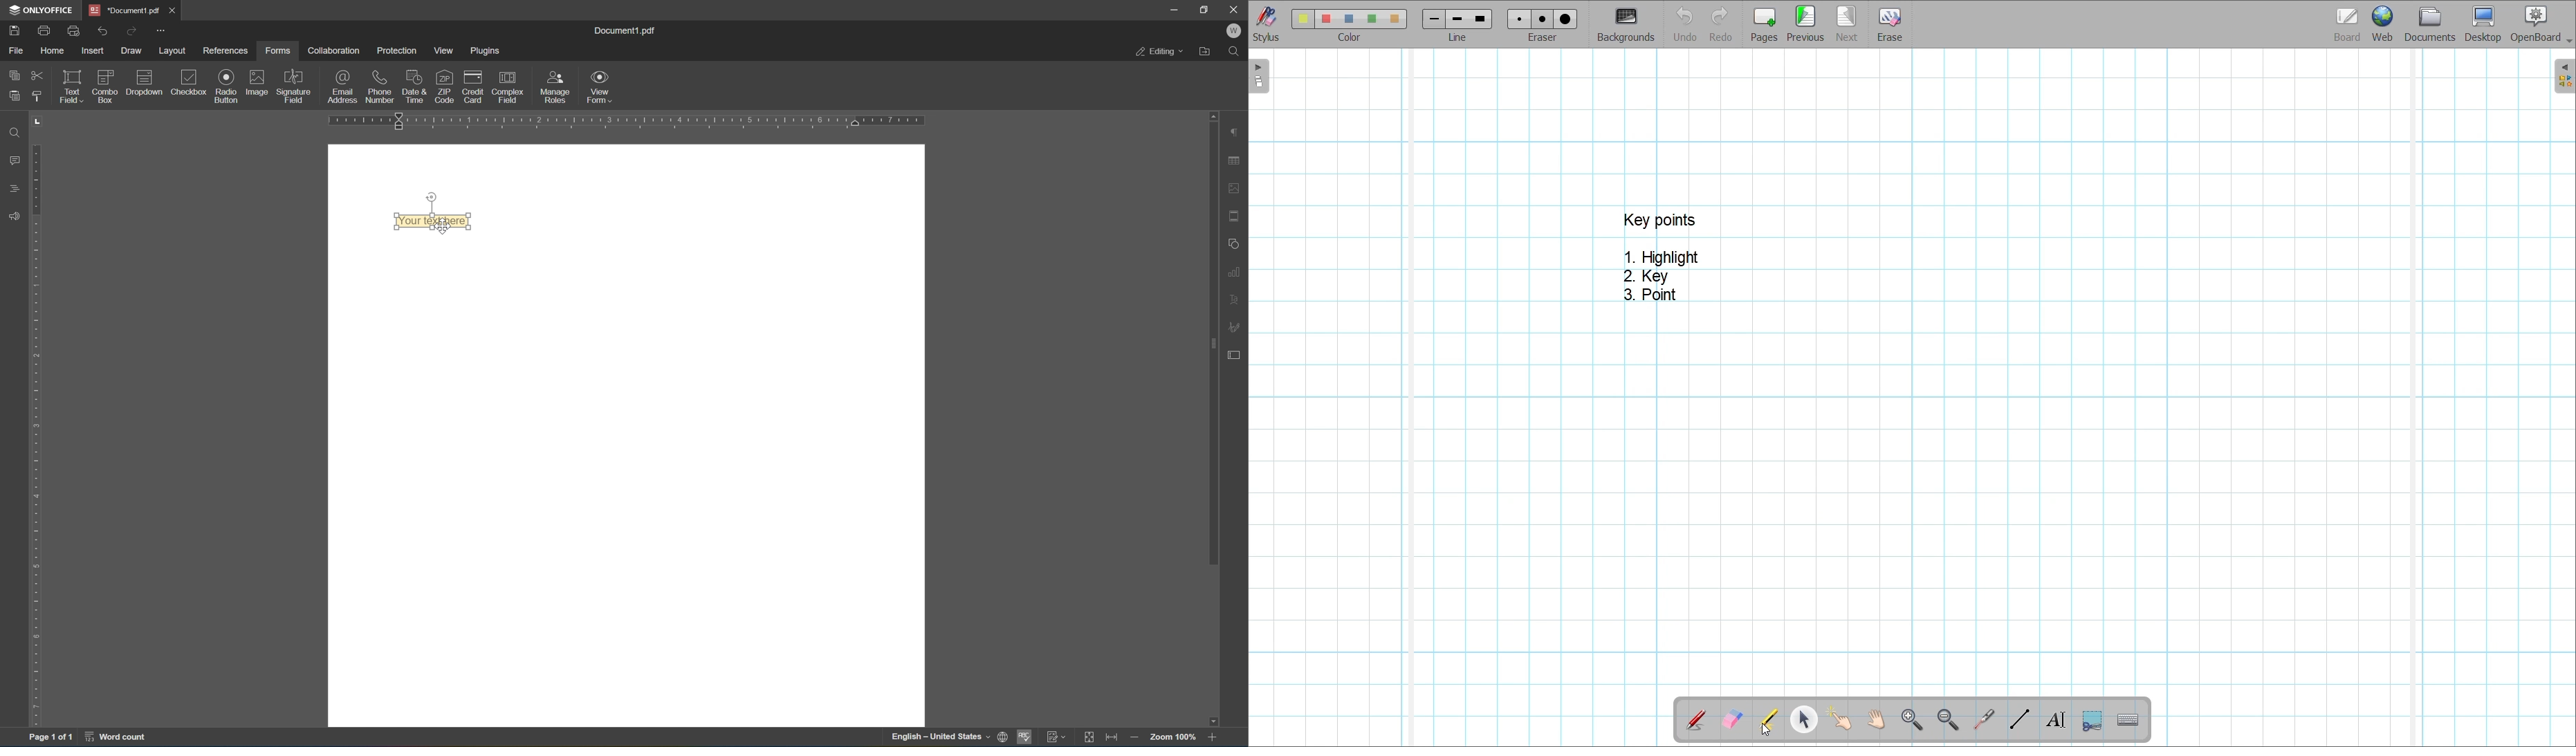  Describe the element at coordinates (15, 32) in the screenshot. I see `save` at that location.